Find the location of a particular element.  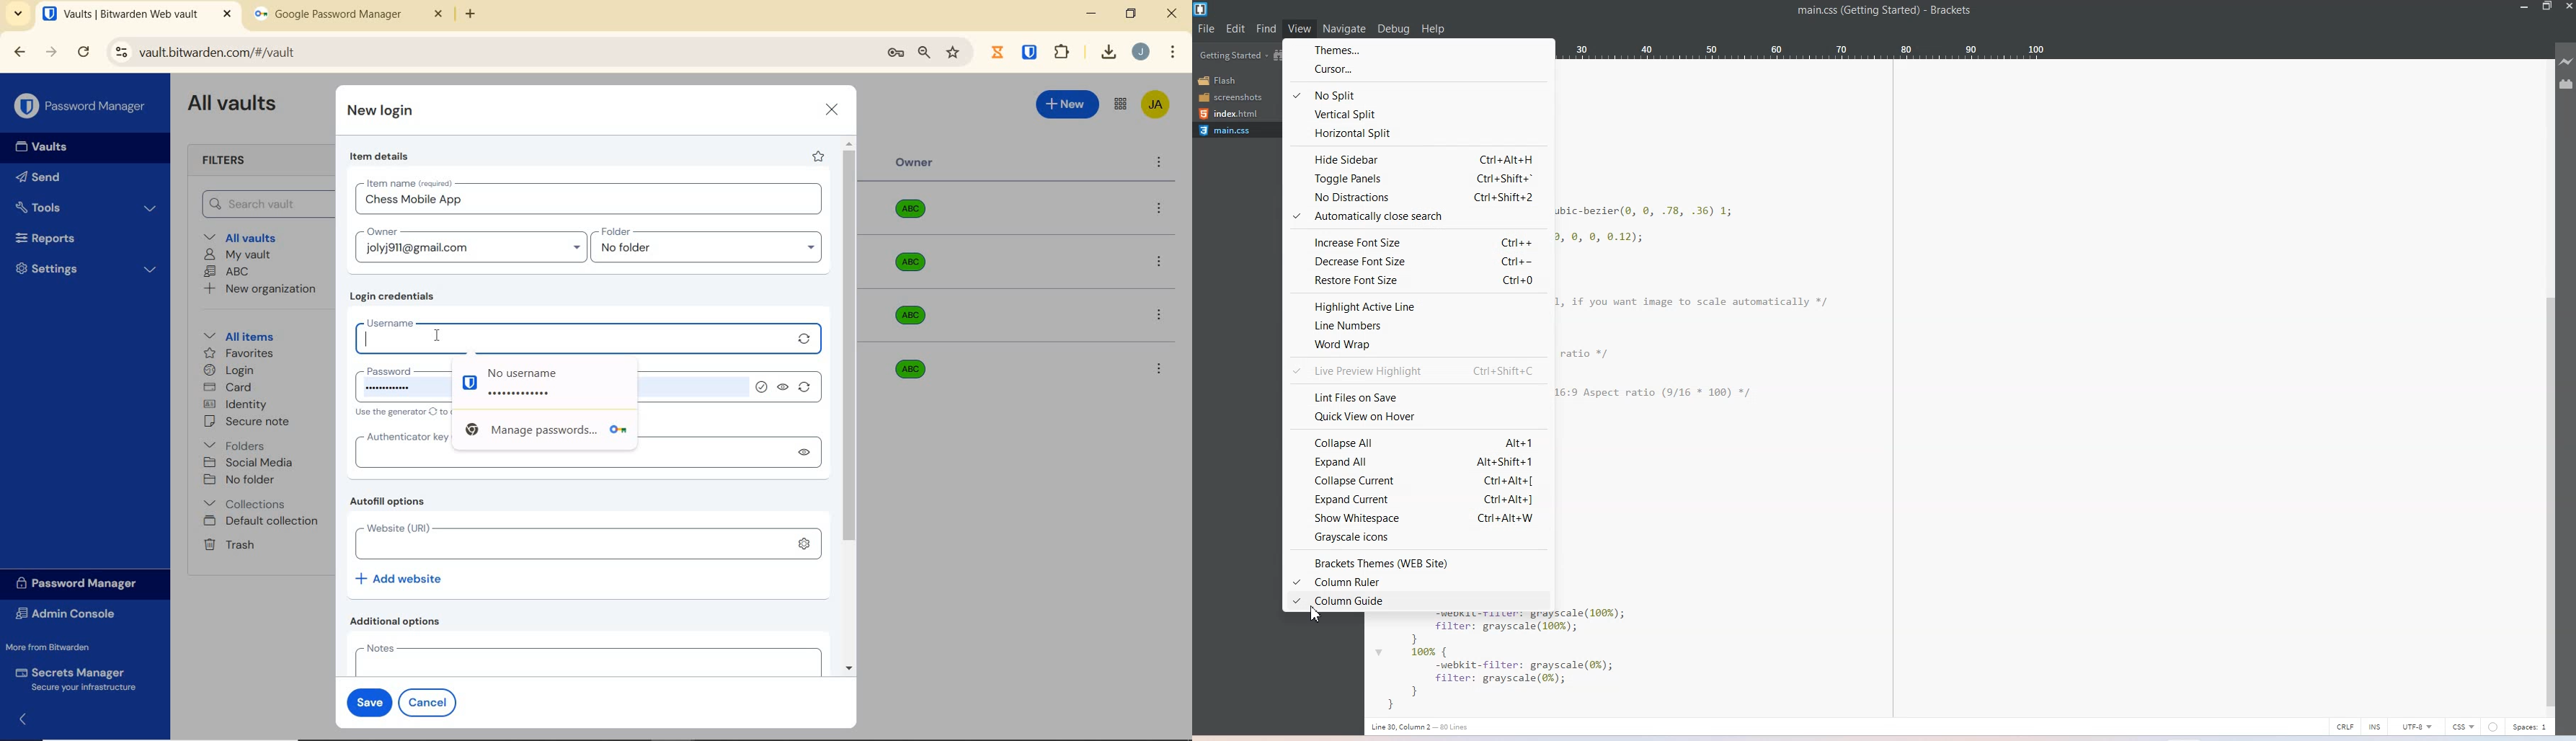

jolyj91@gmail.com is located at coordinates (473, 251).